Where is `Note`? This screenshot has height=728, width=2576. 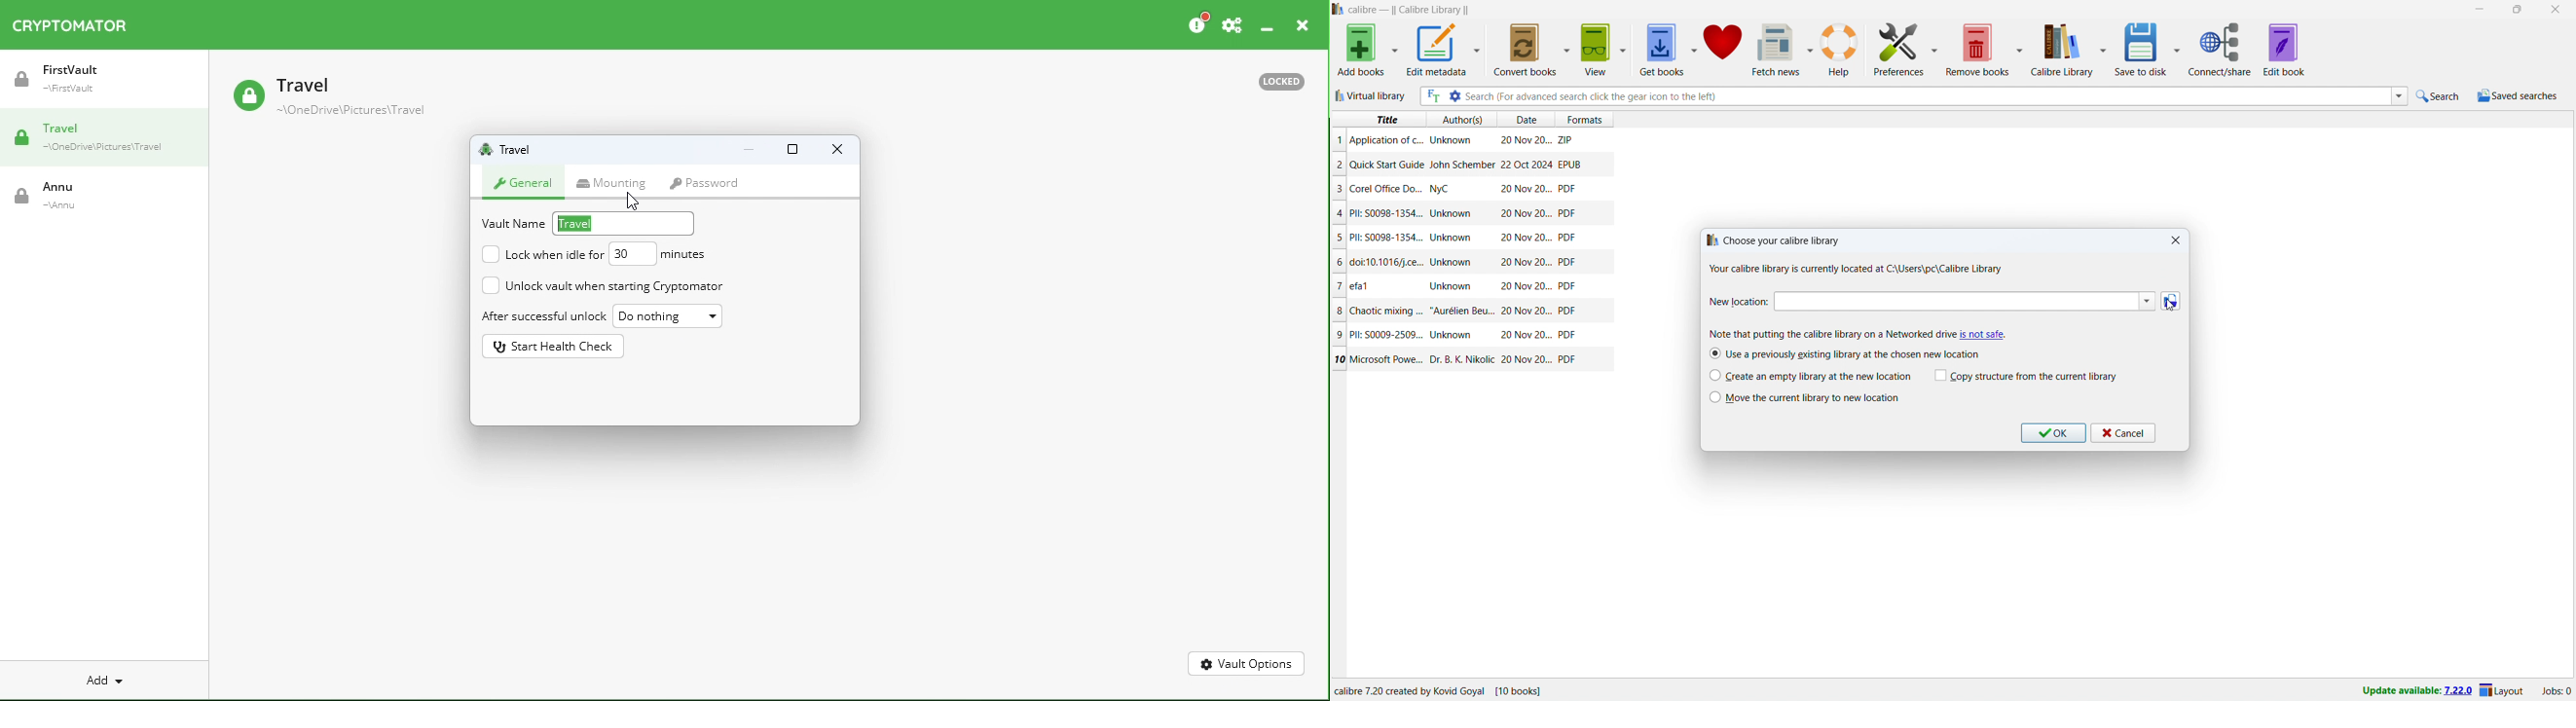 Note is located at coordinates (1826, 334).